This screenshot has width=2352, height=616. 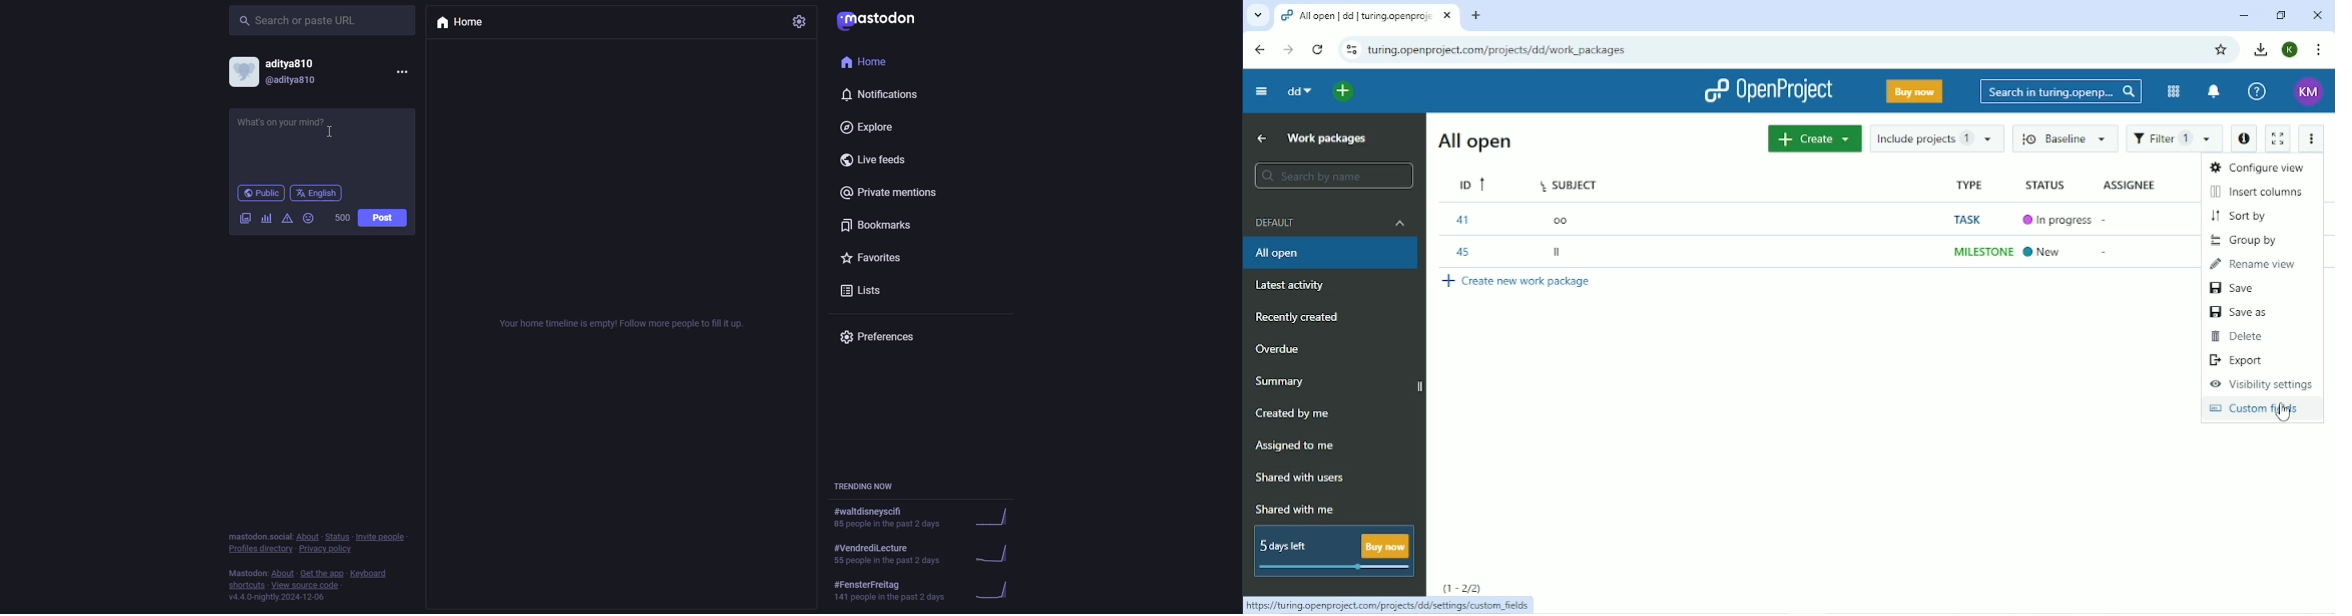 I want to click on search, so click(x=299, y=20).